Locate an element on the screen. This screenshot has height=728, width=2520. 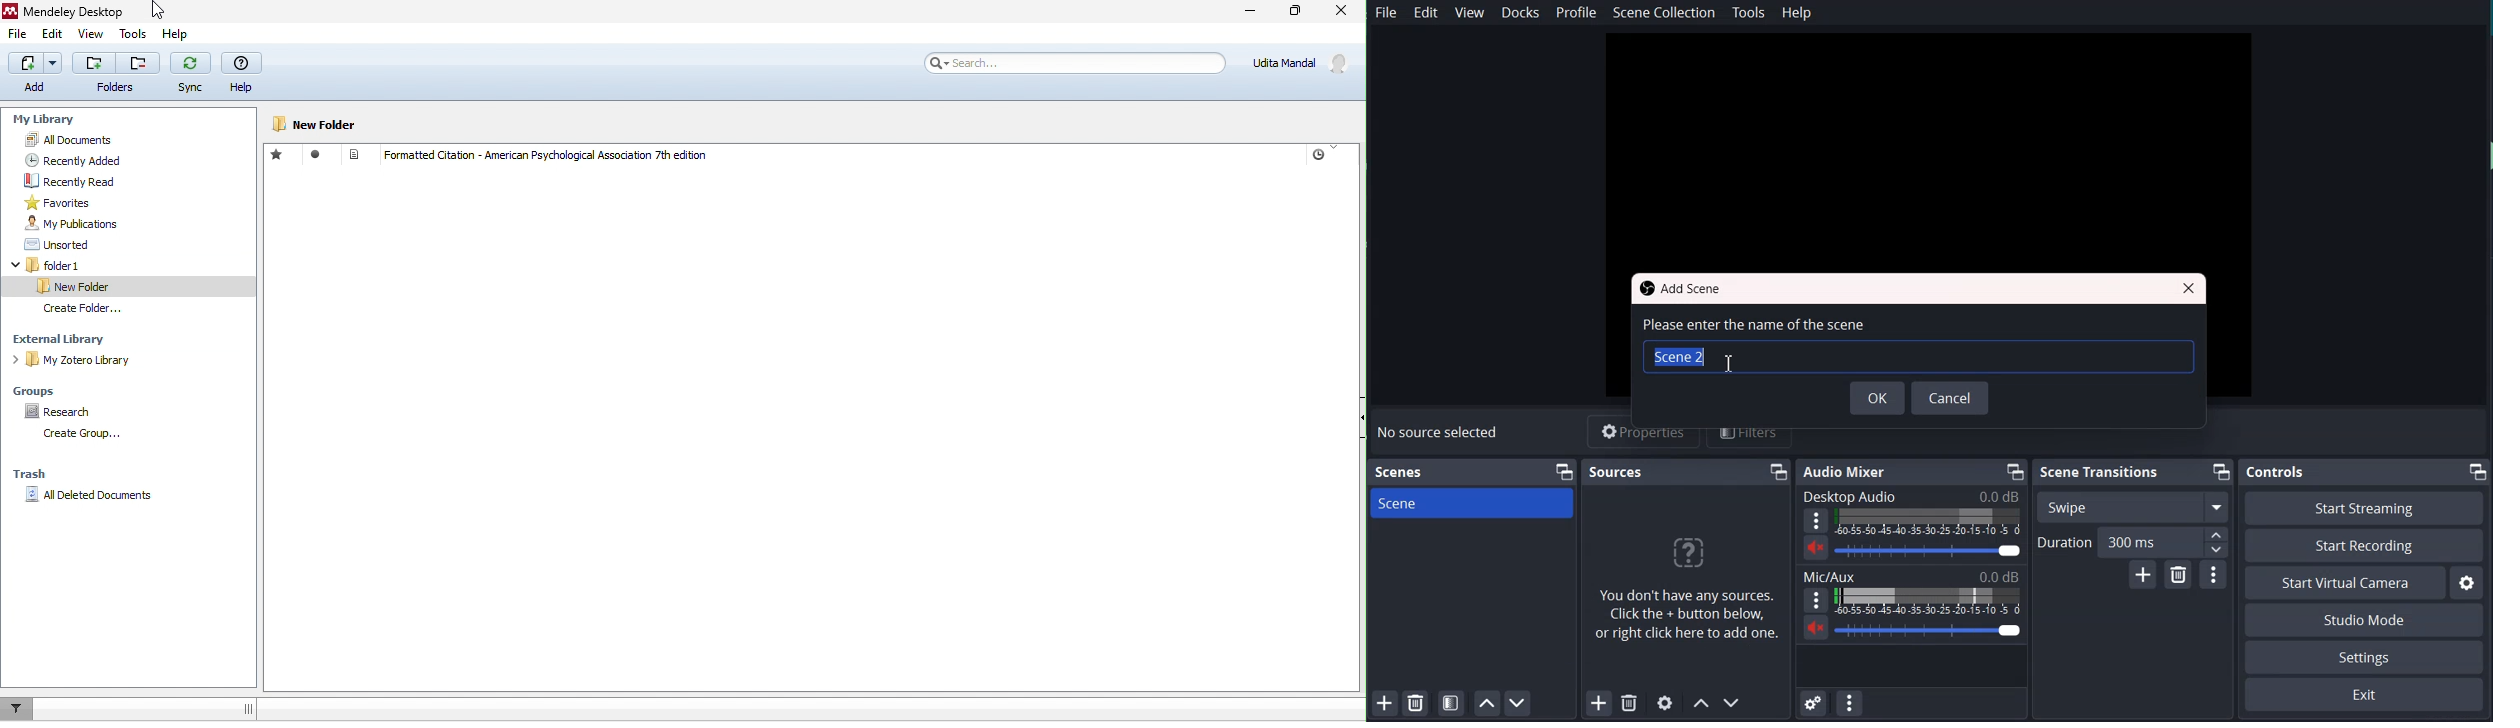
minimize is located at coordinates (1250, 10).